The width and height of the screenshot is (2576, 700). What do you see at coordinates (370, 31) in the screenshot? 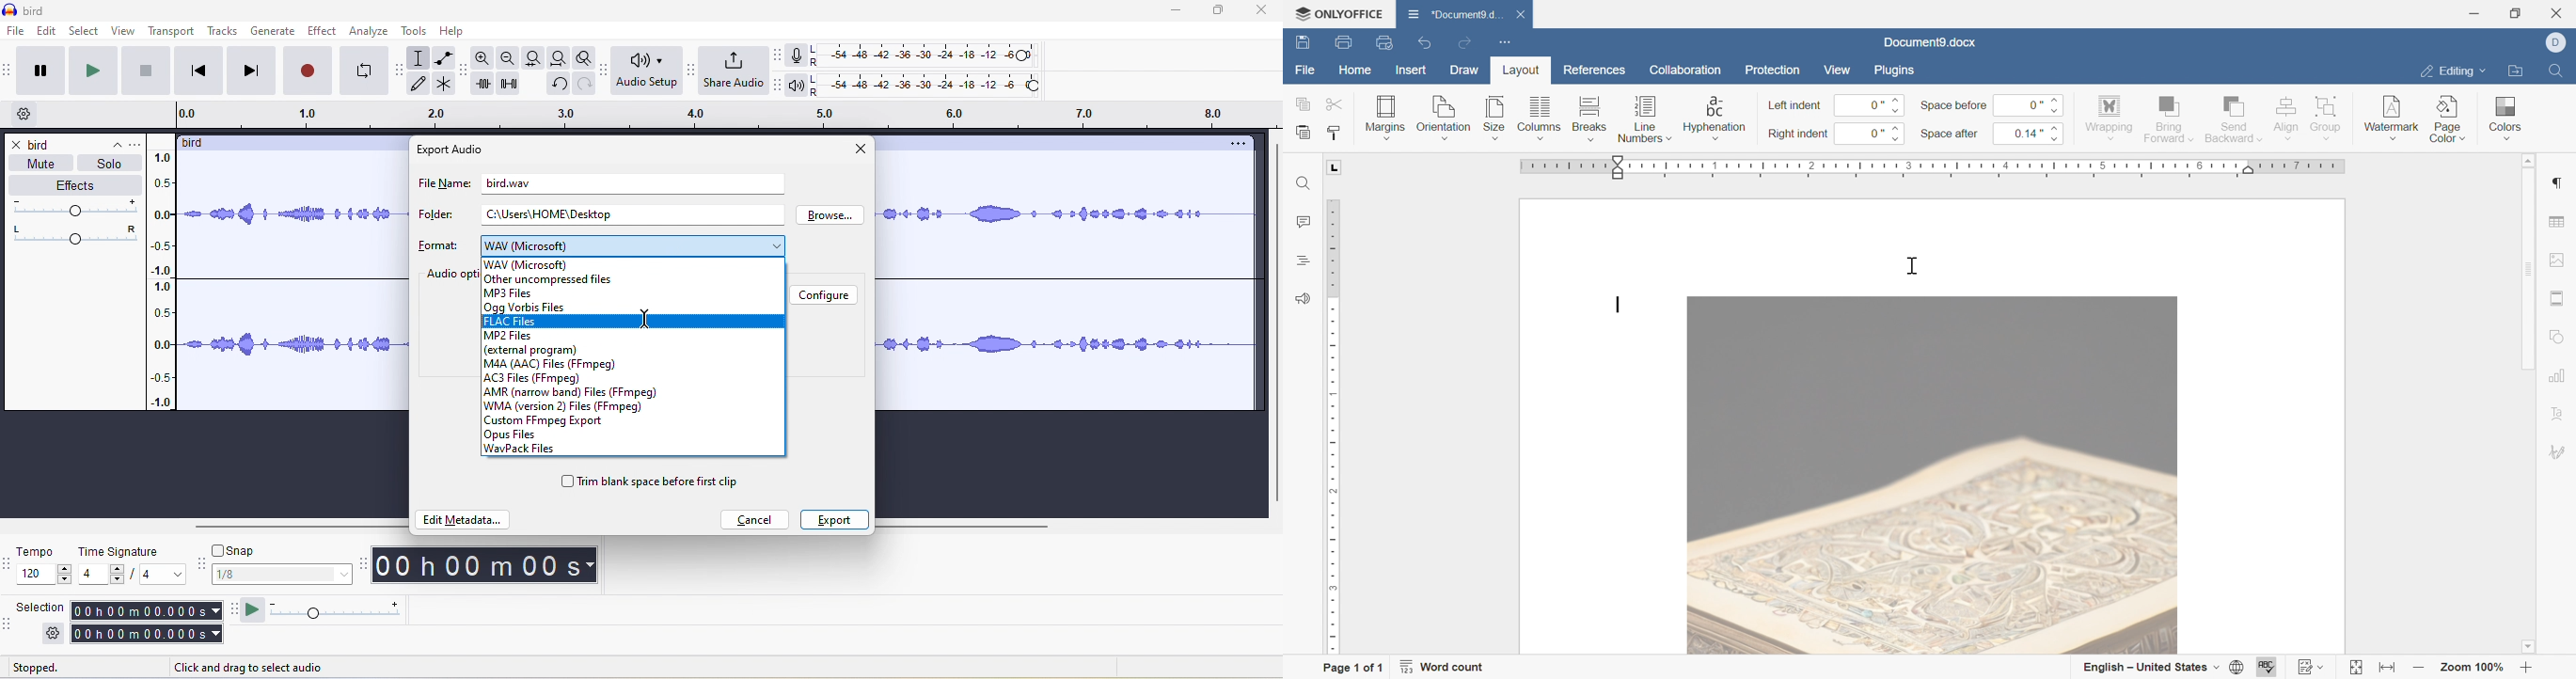
I see `analyze` at bounding box center [370, 31].